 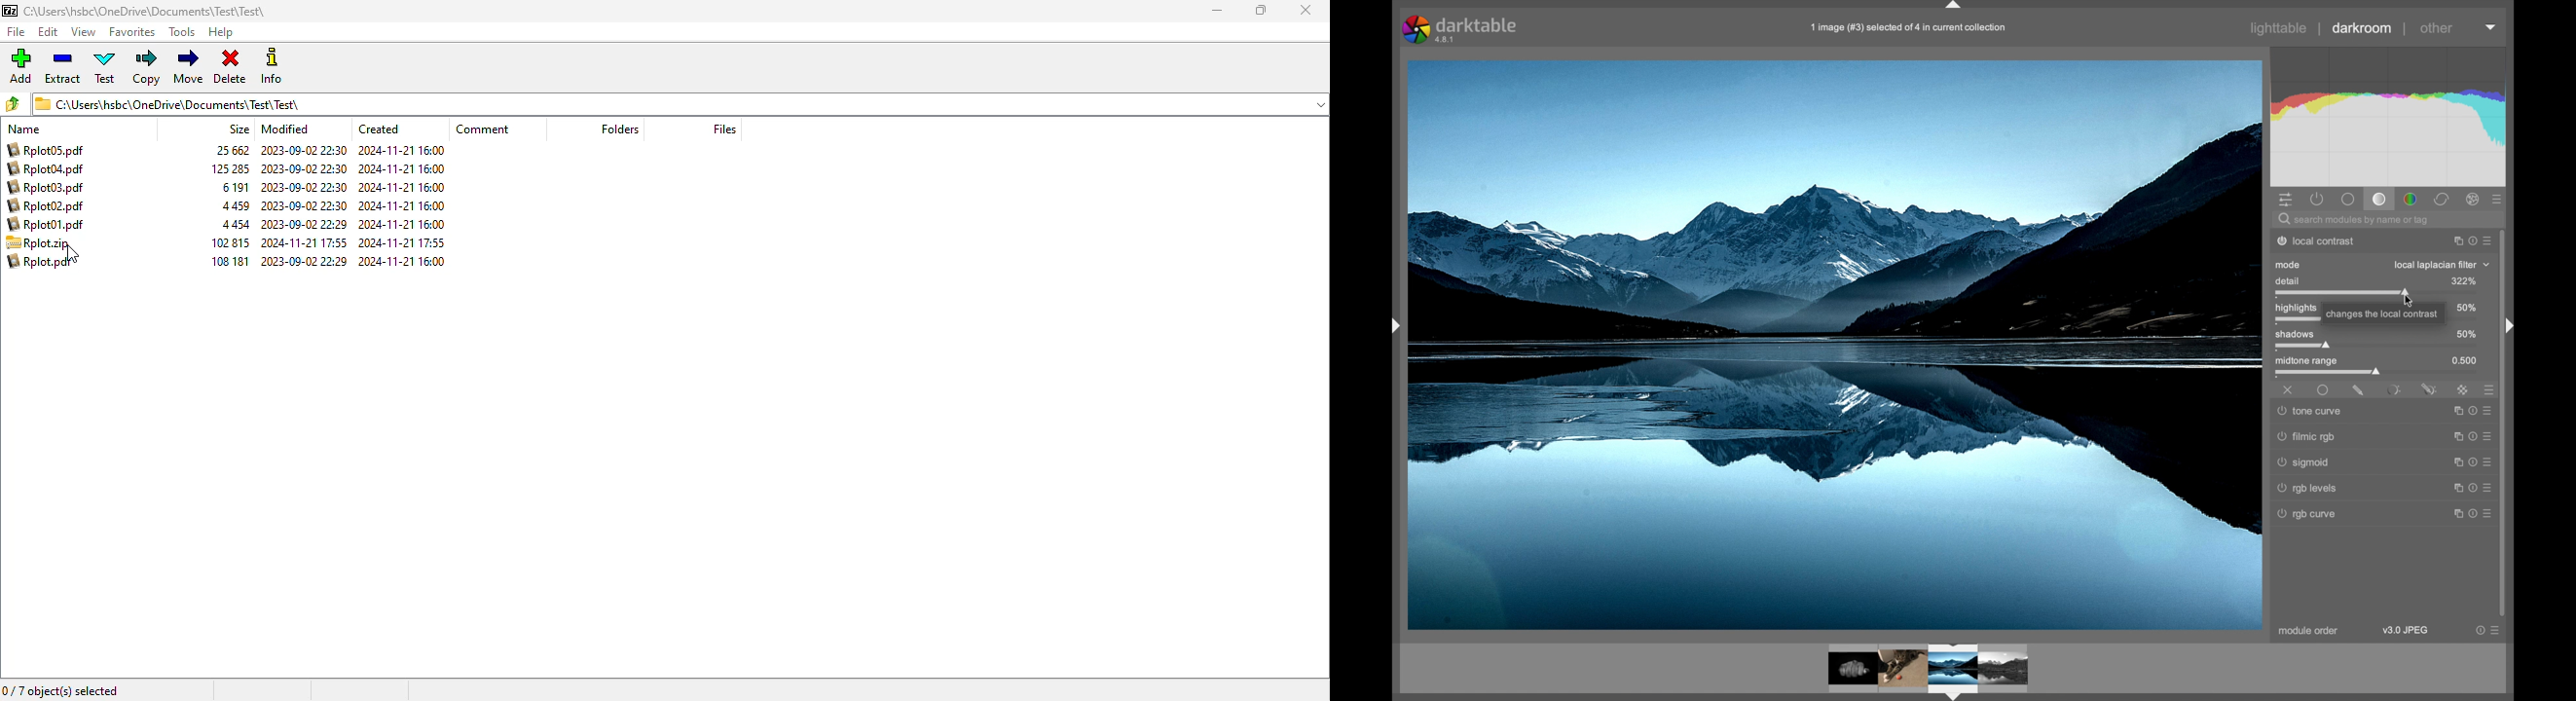 What do you see at coordinates (83, 32) in the screenshot?
I see `view` at bounding box center [83, 32].